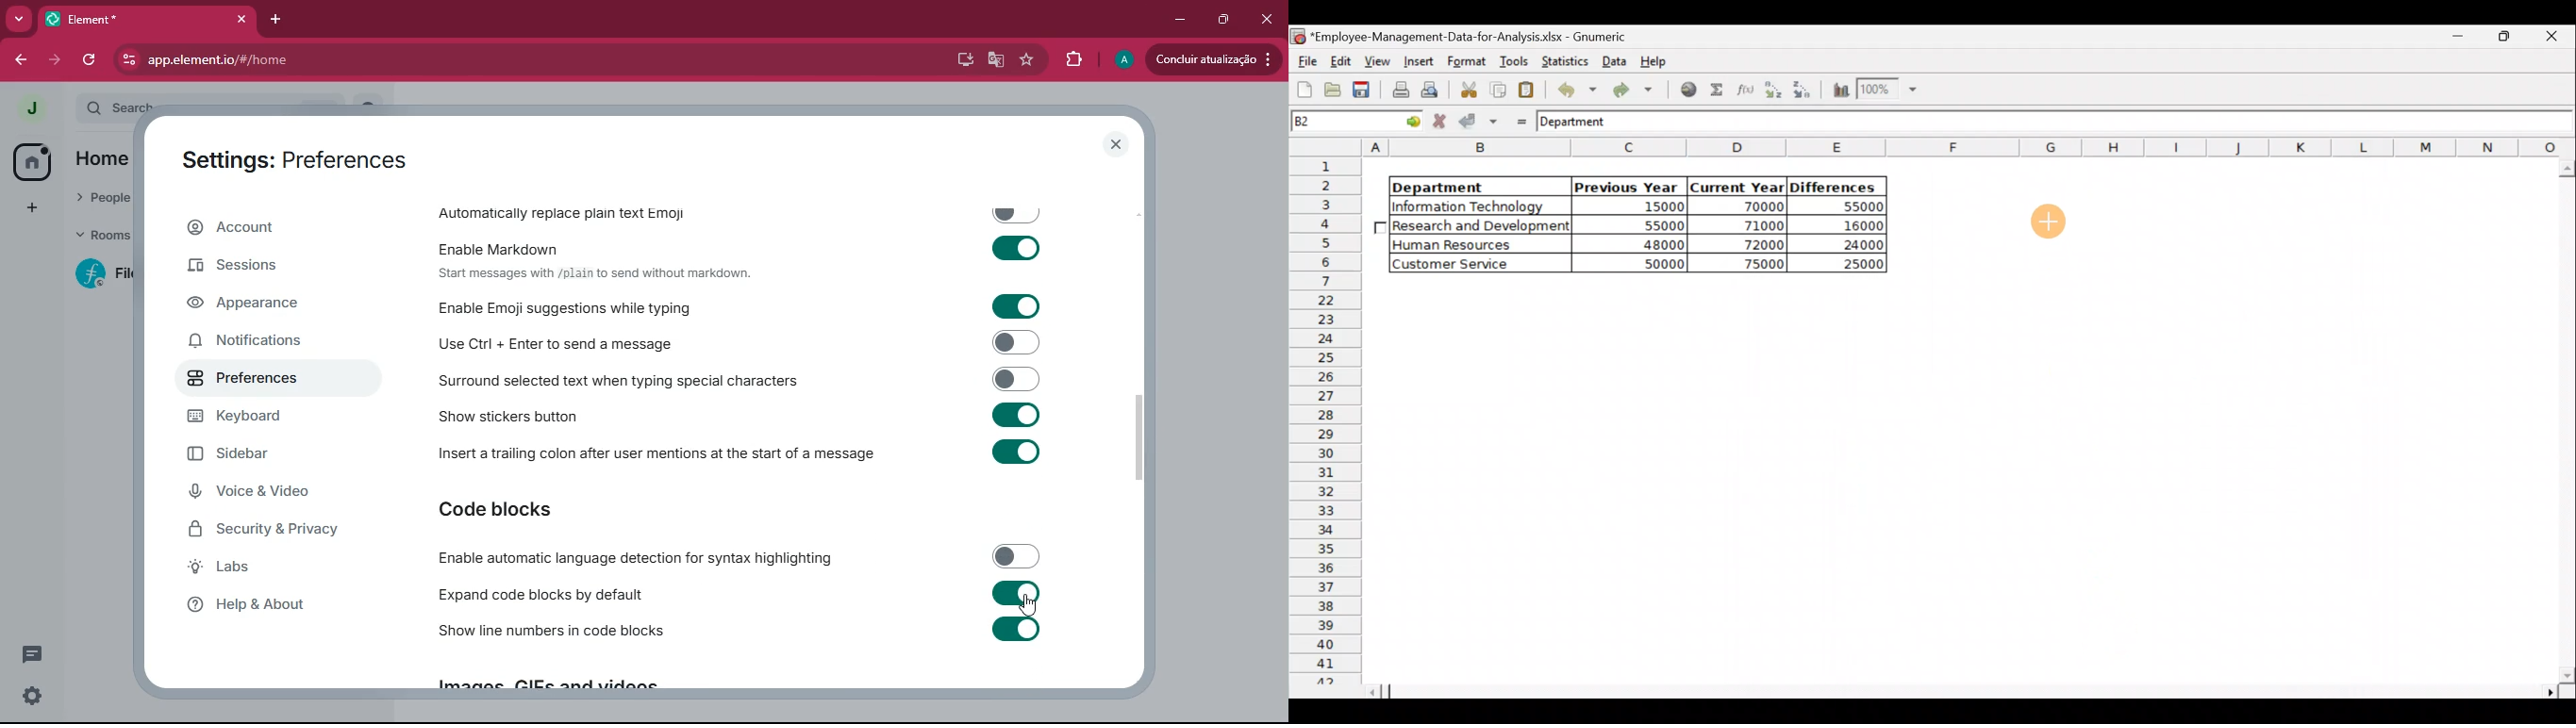 The image size is (2576, 728). What do you see at coordinates (31, 160) in the screenshot?
I see `home` at bounding box center [31, 160].